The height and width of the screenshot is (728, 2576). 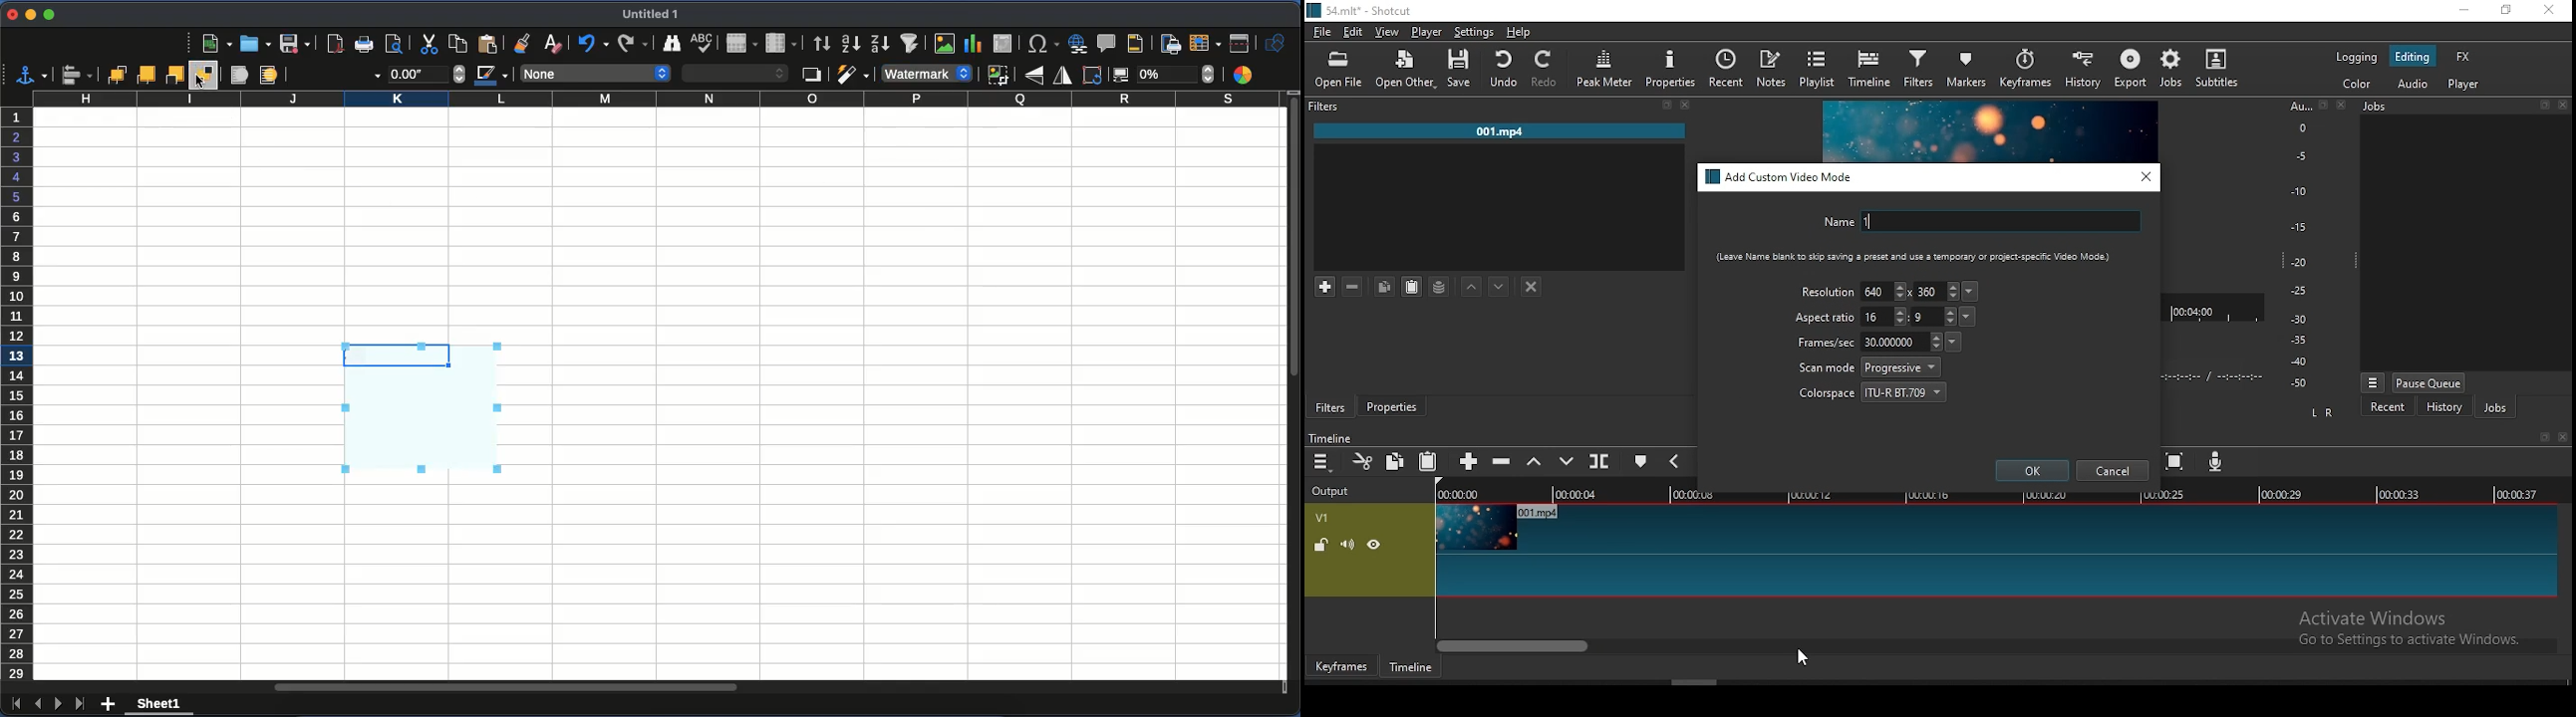 What do you see at coordinates (2413, 57) in the screenshot?
I see `editing` at bounding box center [2413, 57].